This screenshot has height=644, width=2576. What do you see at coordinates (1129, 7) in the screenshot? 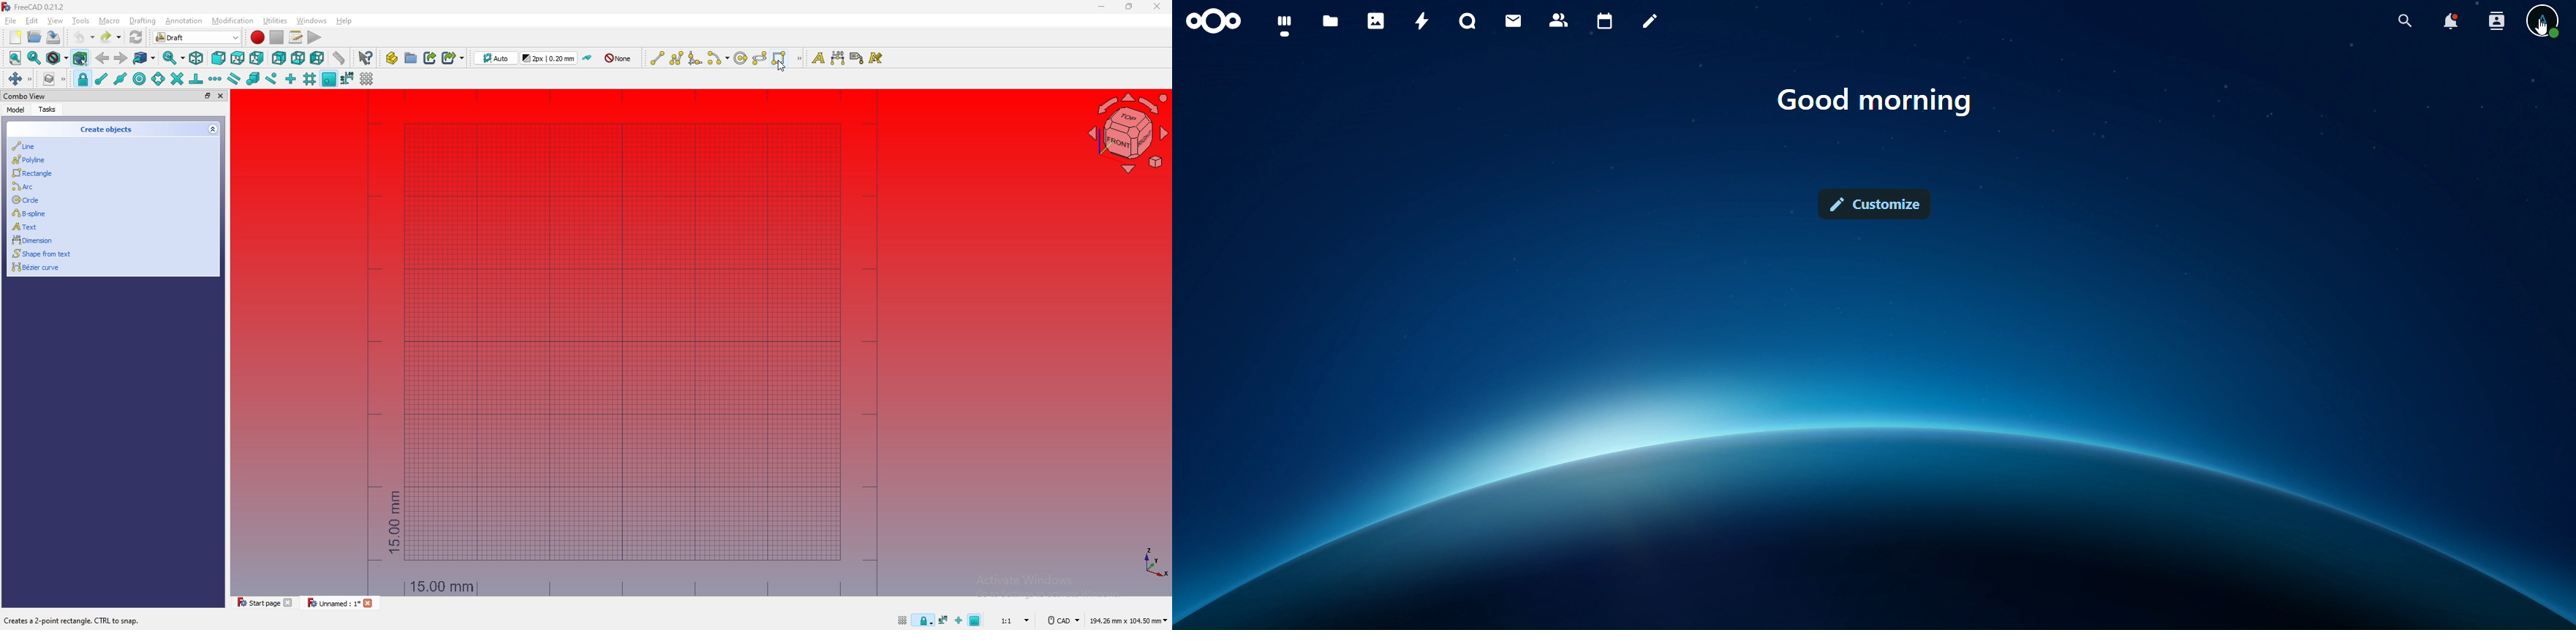
I see `resize` at bounding box center [1129, 7].